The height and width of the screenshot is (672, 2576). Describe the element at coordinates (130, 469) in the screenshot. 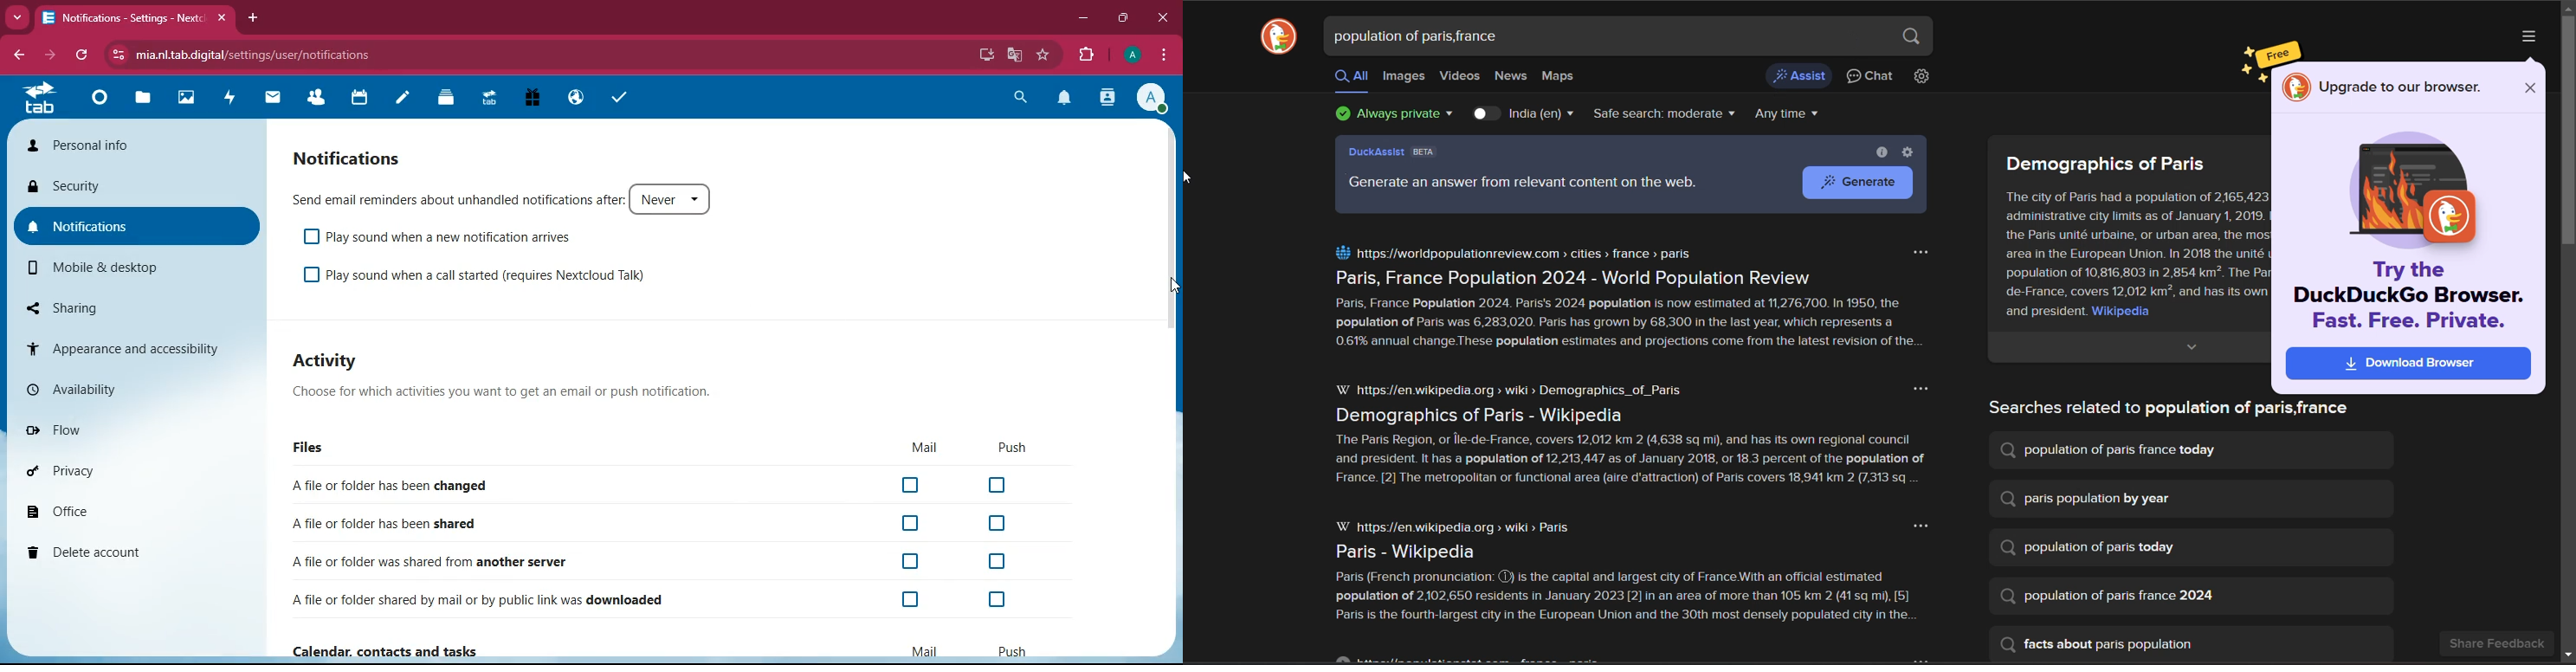

I see `privacy` at that location.